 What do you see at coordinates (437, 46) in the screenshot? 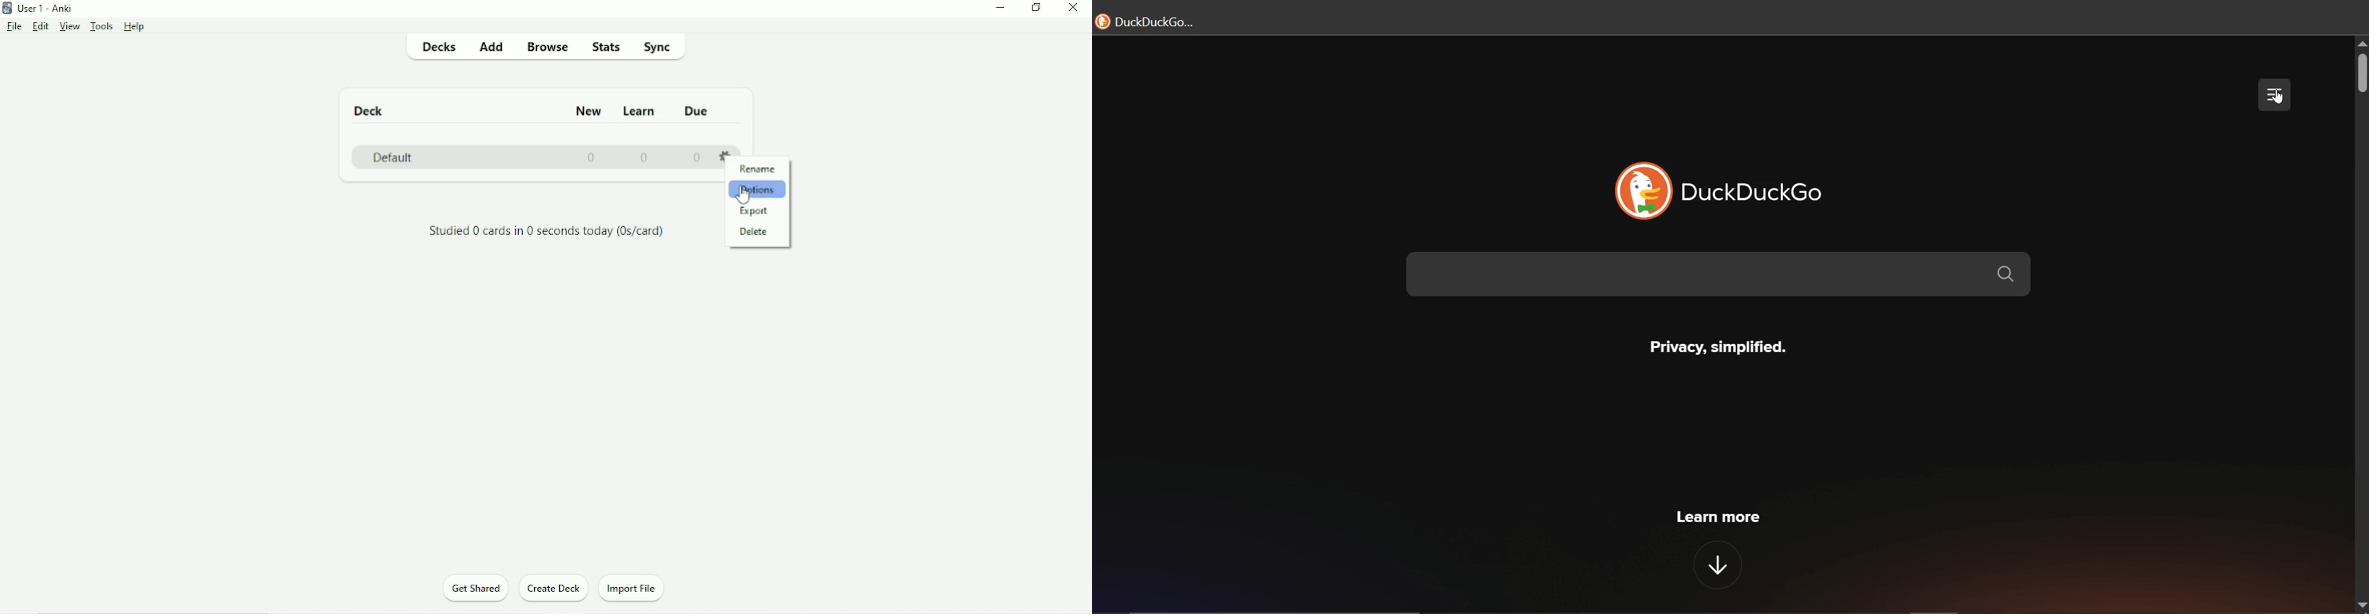
I see `Decks` at bounding box center [437, 46].